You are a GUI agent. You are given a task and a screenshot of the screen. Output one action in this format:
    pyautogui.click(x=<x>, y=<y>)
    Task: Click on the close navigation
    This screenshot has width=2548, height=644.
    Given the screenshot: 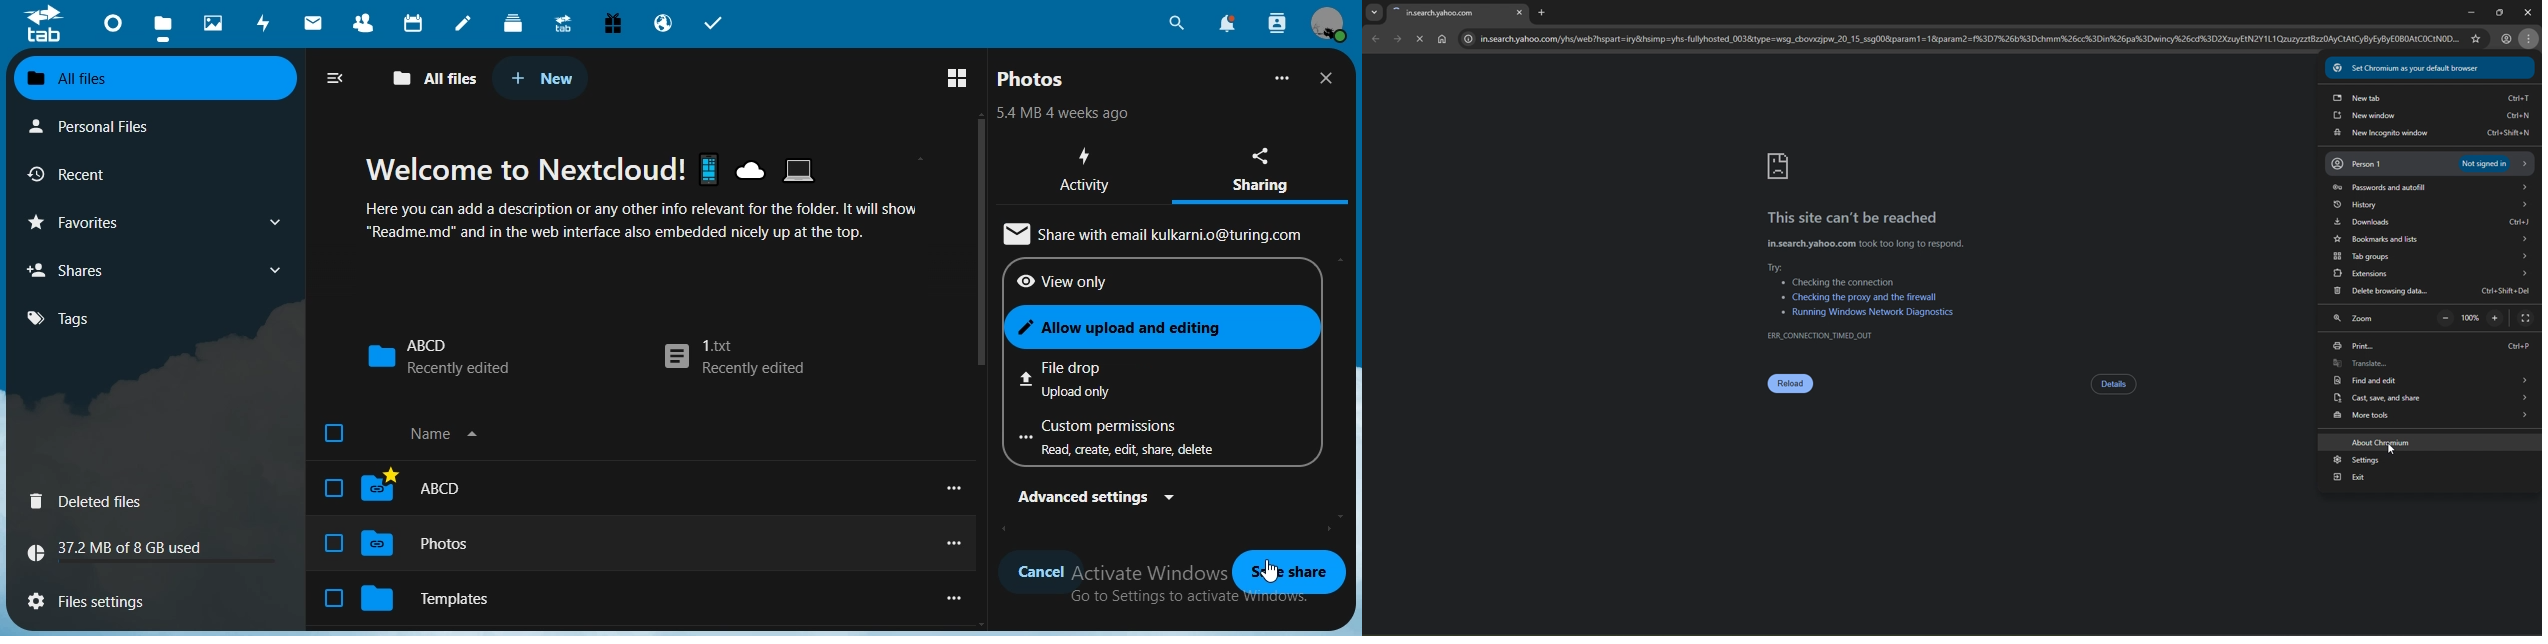 What is the action you would take?
    pyautogui.click(x=340, y=78)
    